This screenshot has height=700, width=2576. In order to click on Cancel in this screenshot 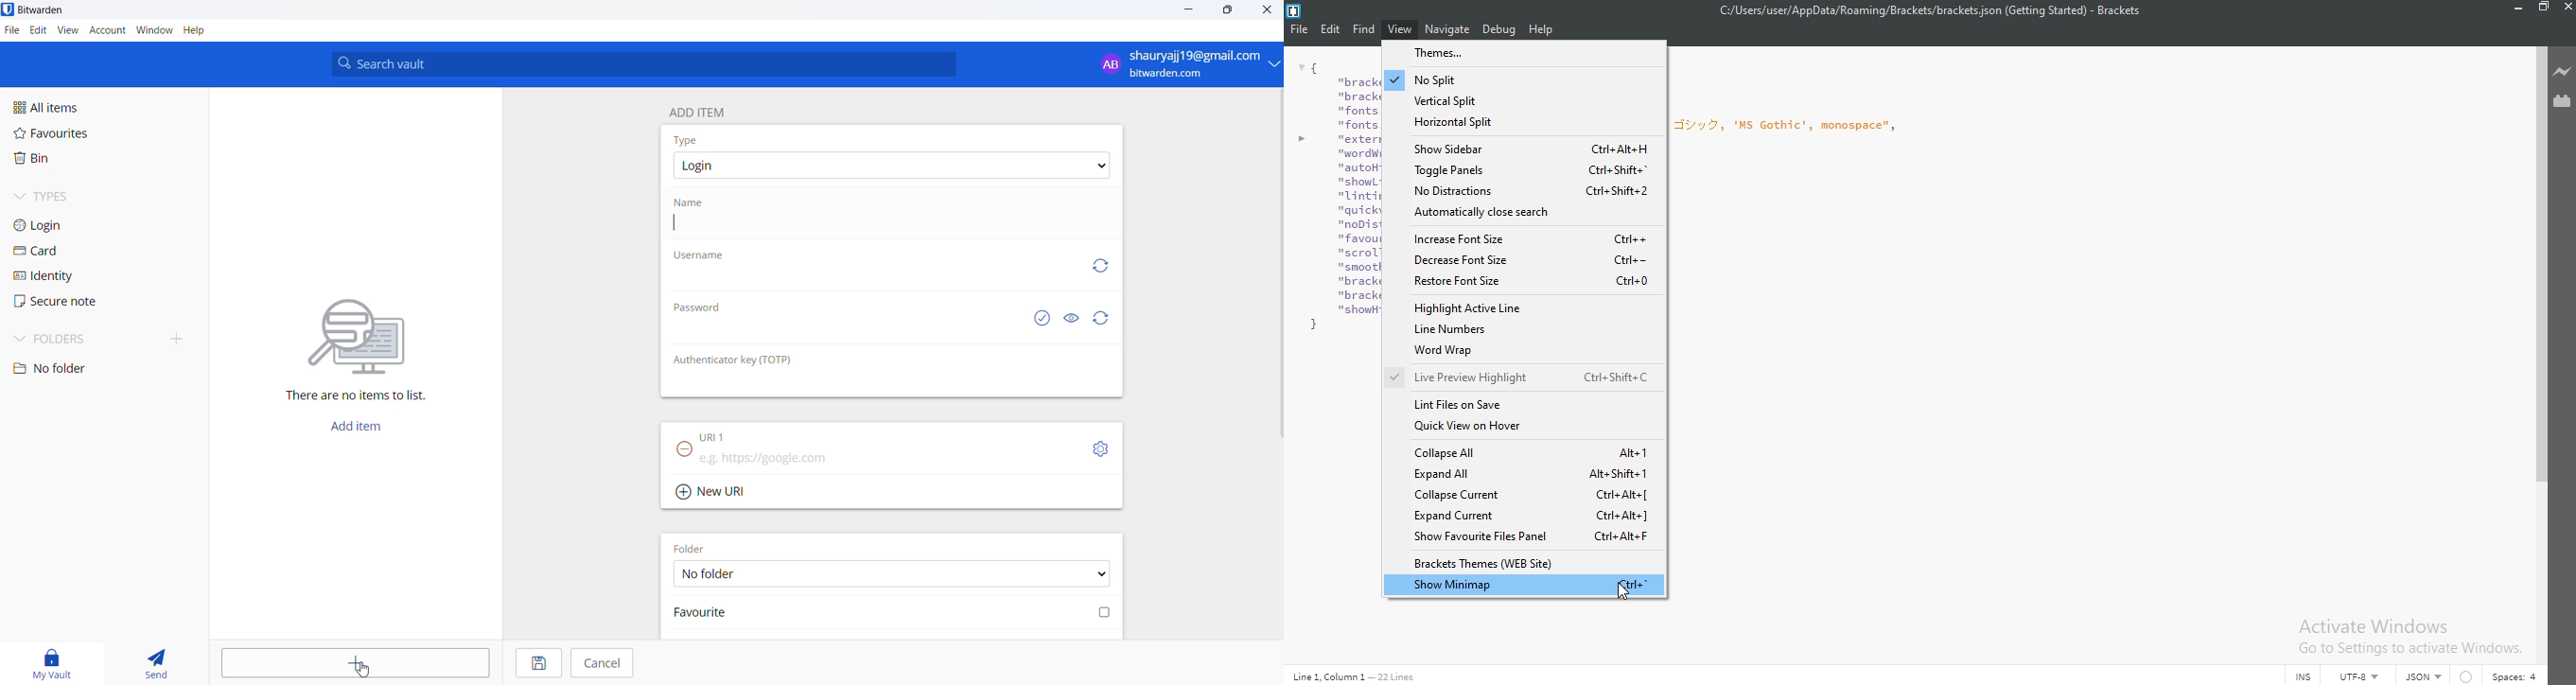, I will do `click(603, 663)`.